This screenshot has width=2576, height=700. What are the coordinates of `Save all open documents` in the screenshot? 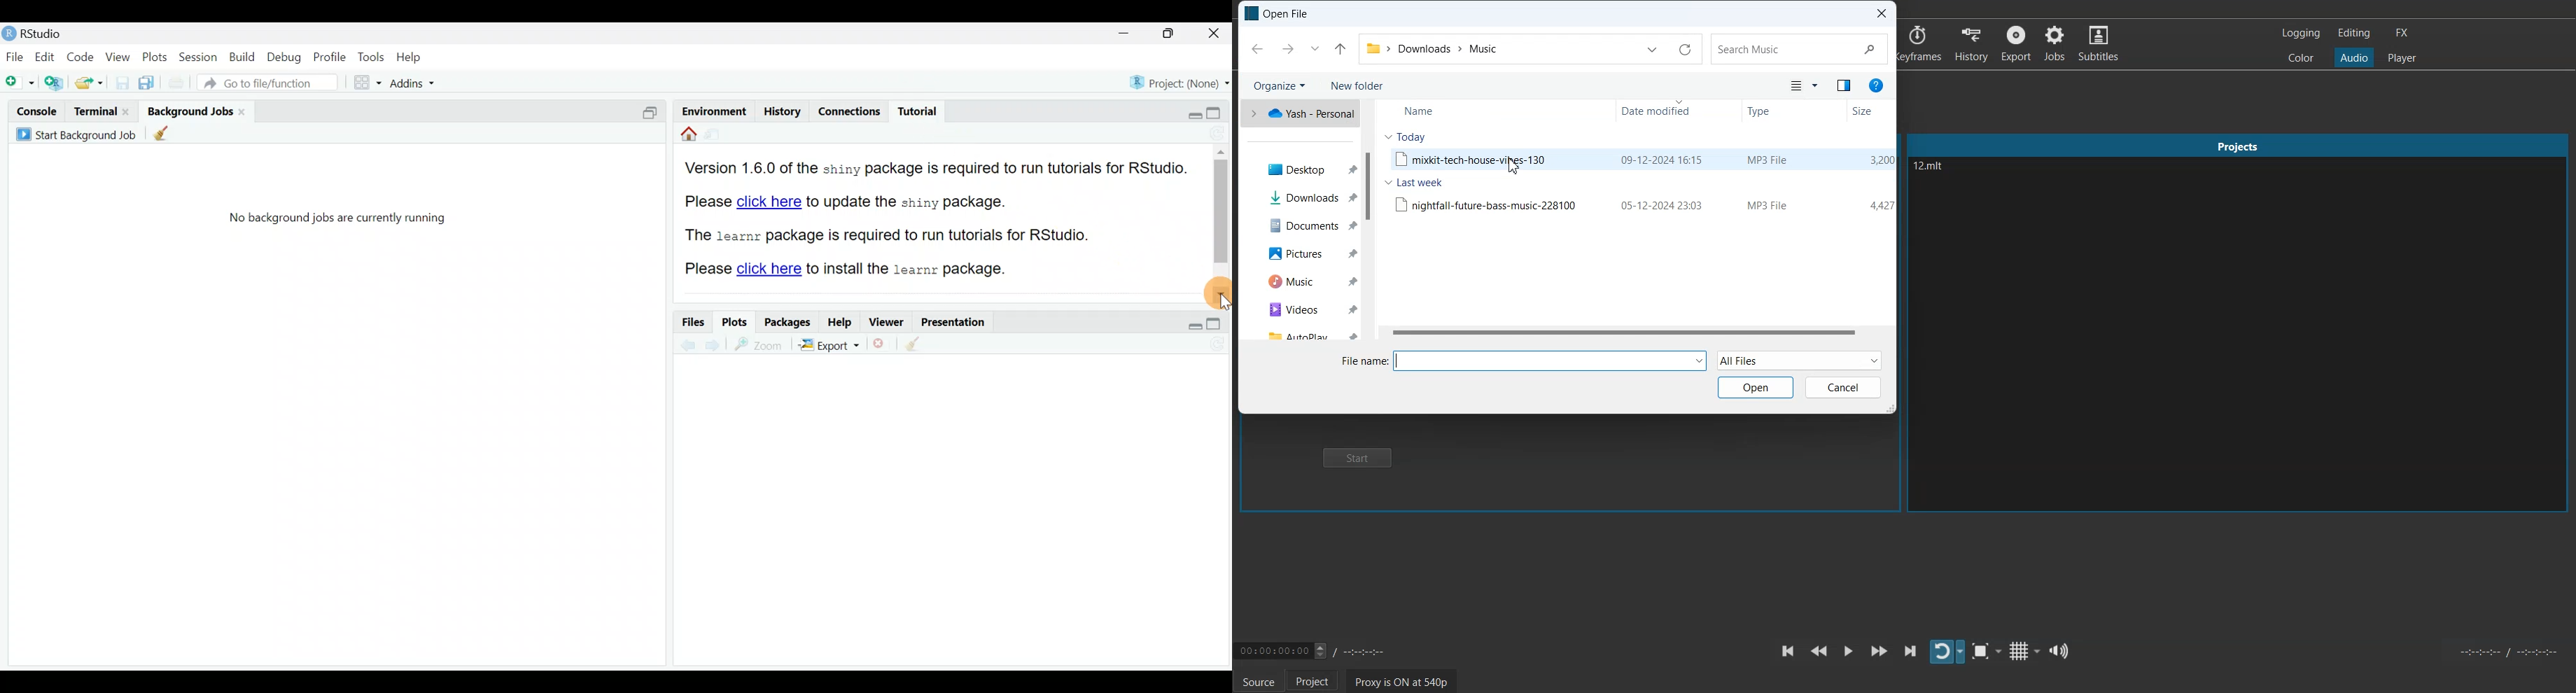 It's located at (147, 83).